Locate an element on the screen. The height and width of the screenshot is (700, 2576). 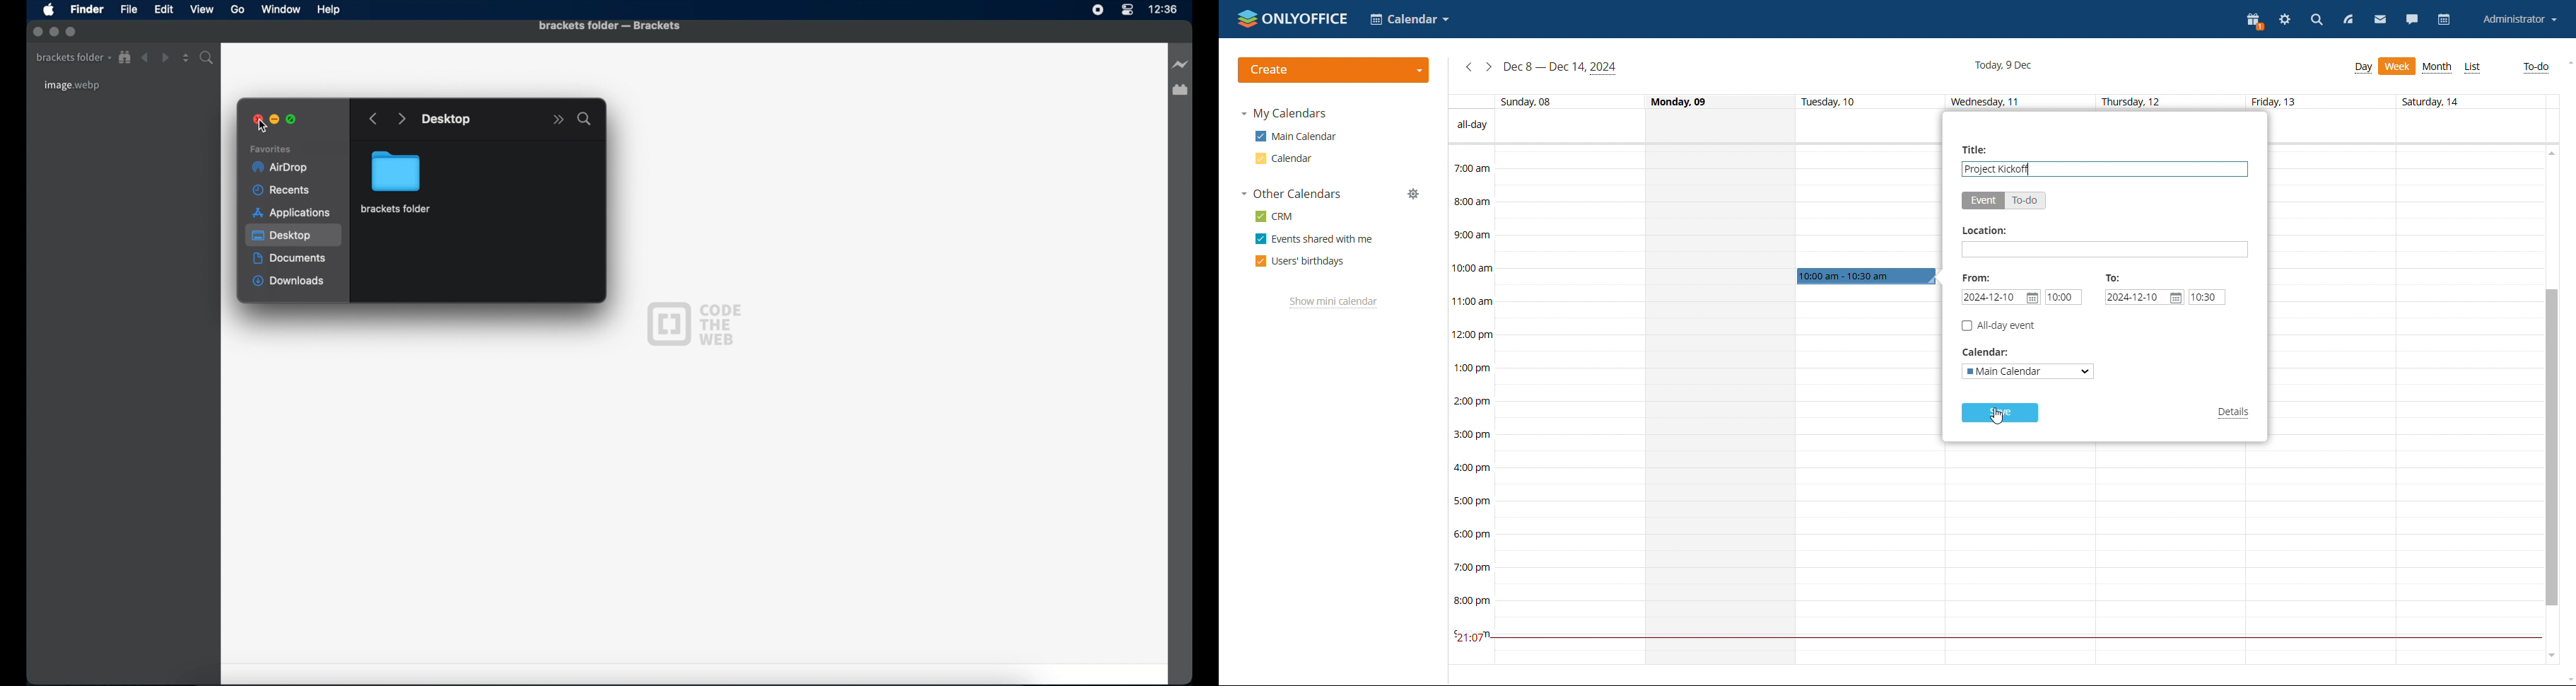
mail is located at coordinates (2379, 20).